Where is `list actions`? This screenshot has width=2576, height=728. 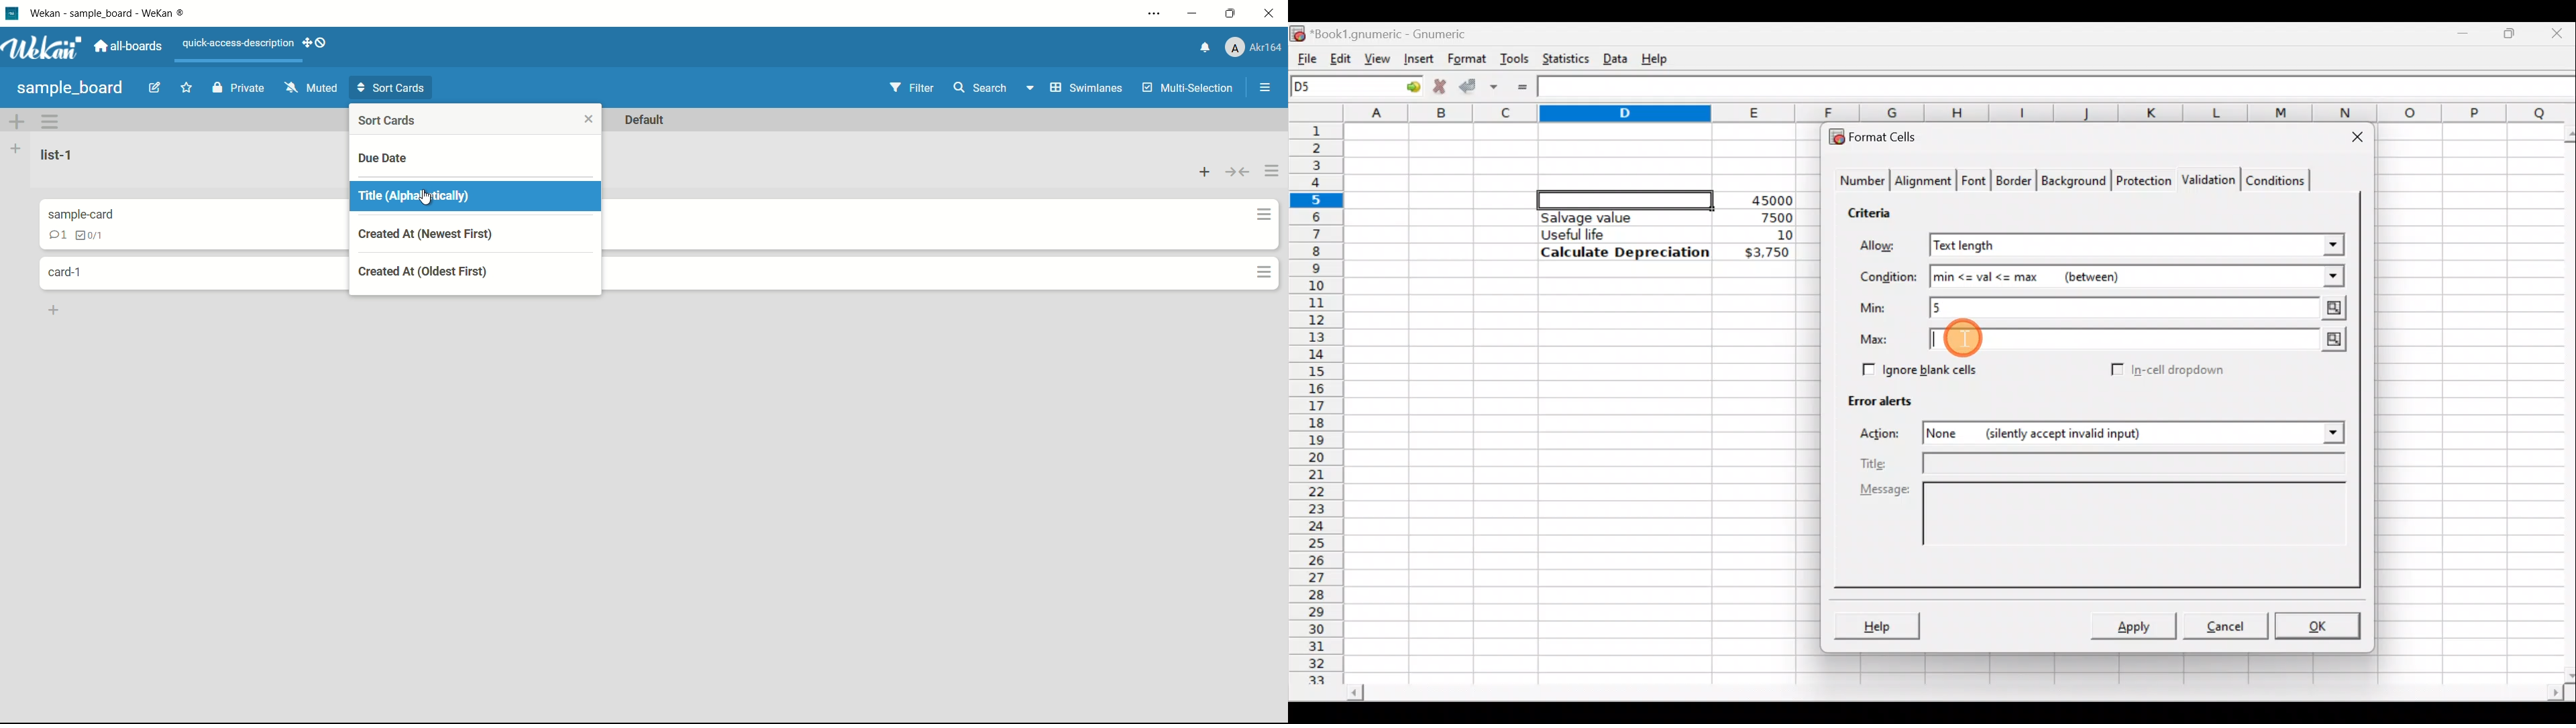
list actions is located at coordinates (1271, 170).